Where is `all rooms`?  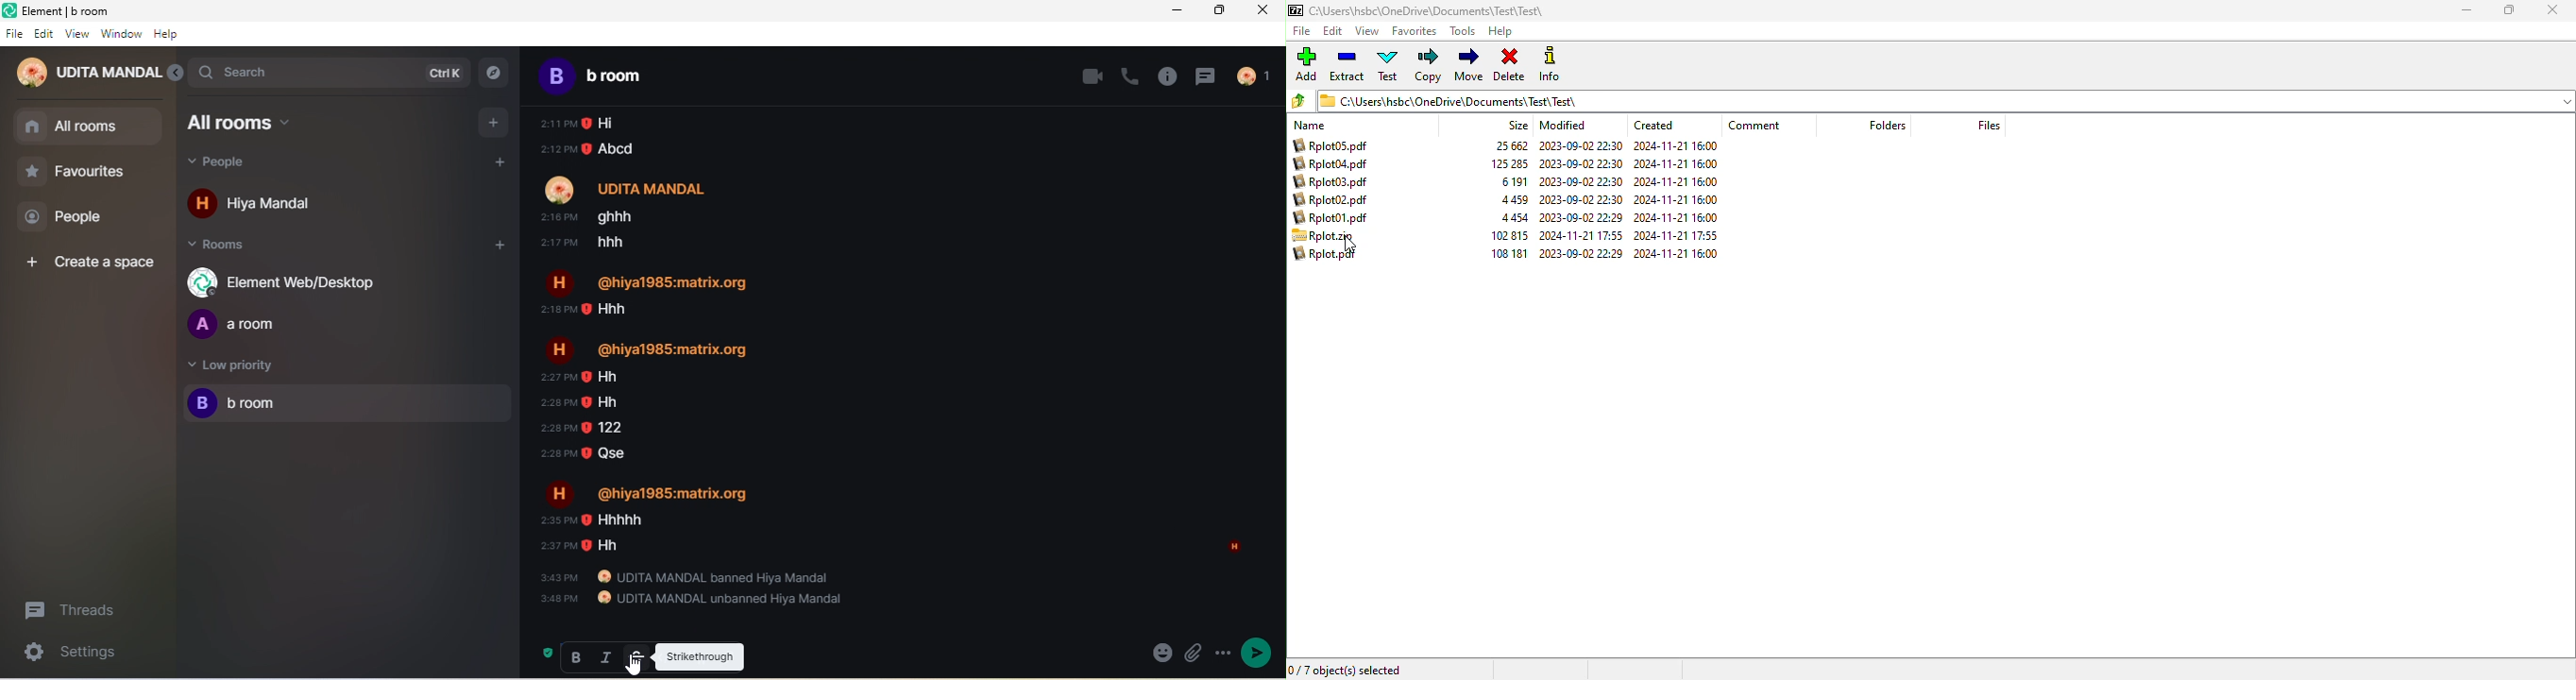
all rooms is located at coordinates (70, 128).